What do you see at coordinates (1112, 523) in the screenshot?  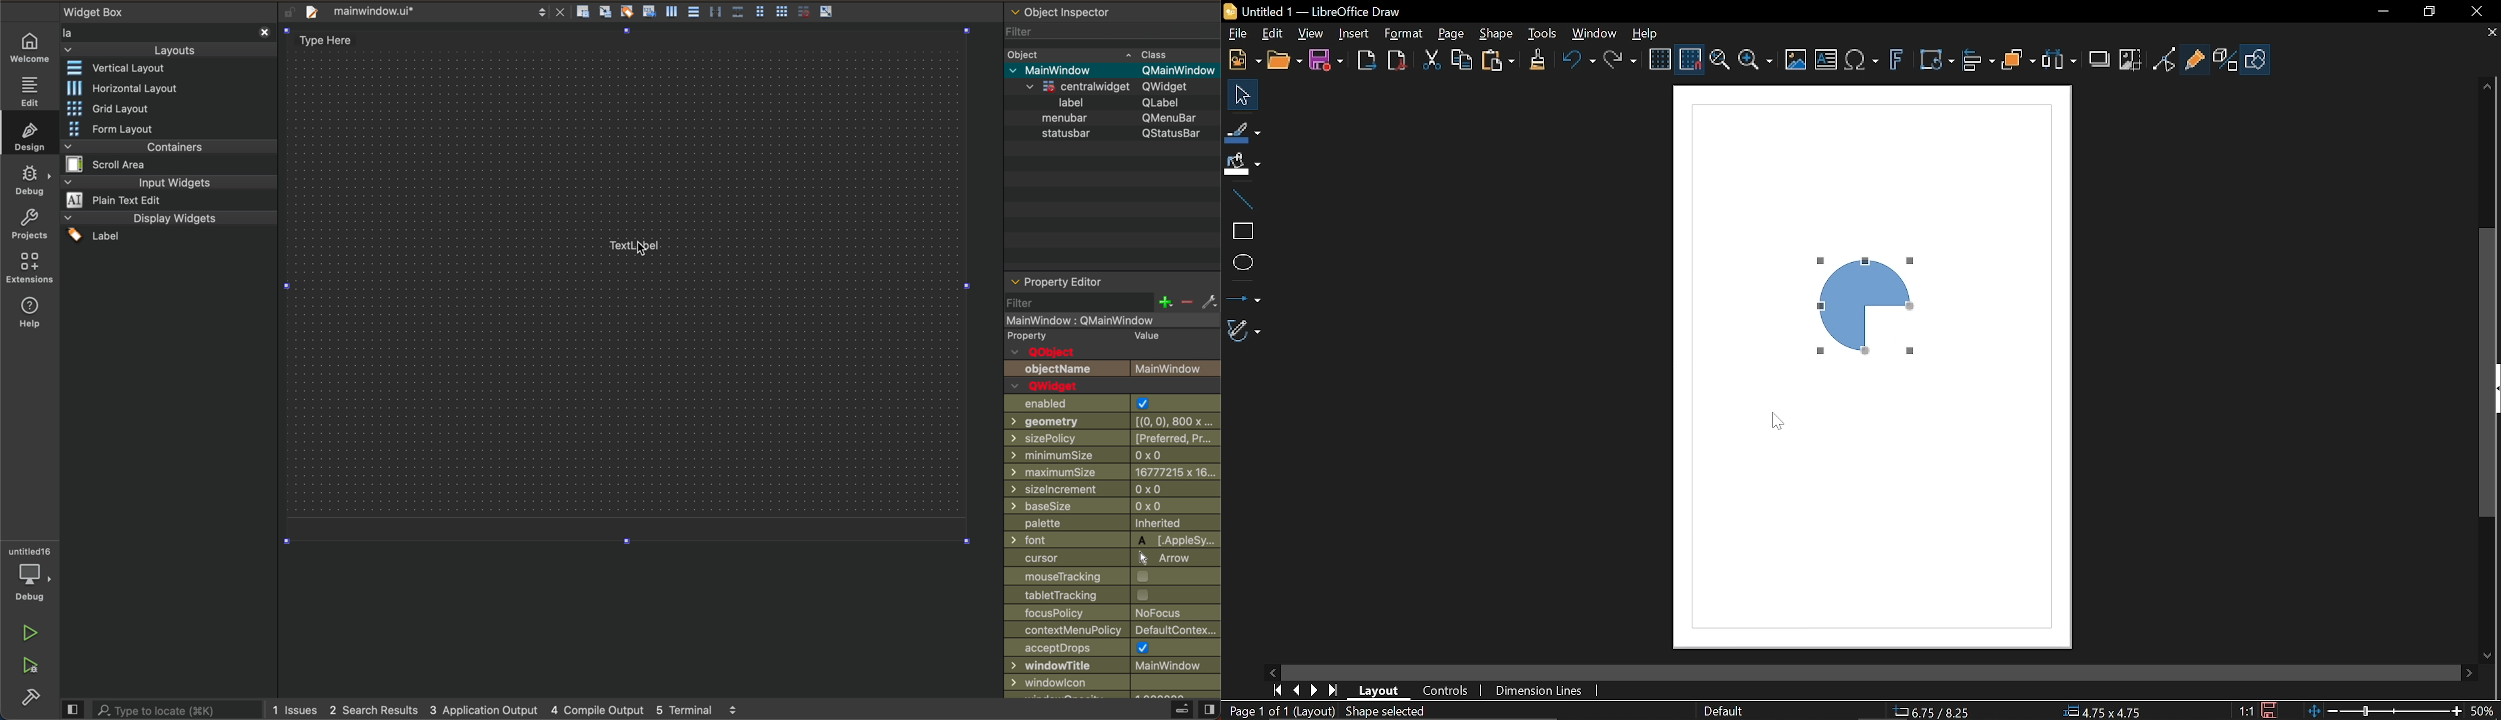 I see `palette` at bounding box center [1112, 523].